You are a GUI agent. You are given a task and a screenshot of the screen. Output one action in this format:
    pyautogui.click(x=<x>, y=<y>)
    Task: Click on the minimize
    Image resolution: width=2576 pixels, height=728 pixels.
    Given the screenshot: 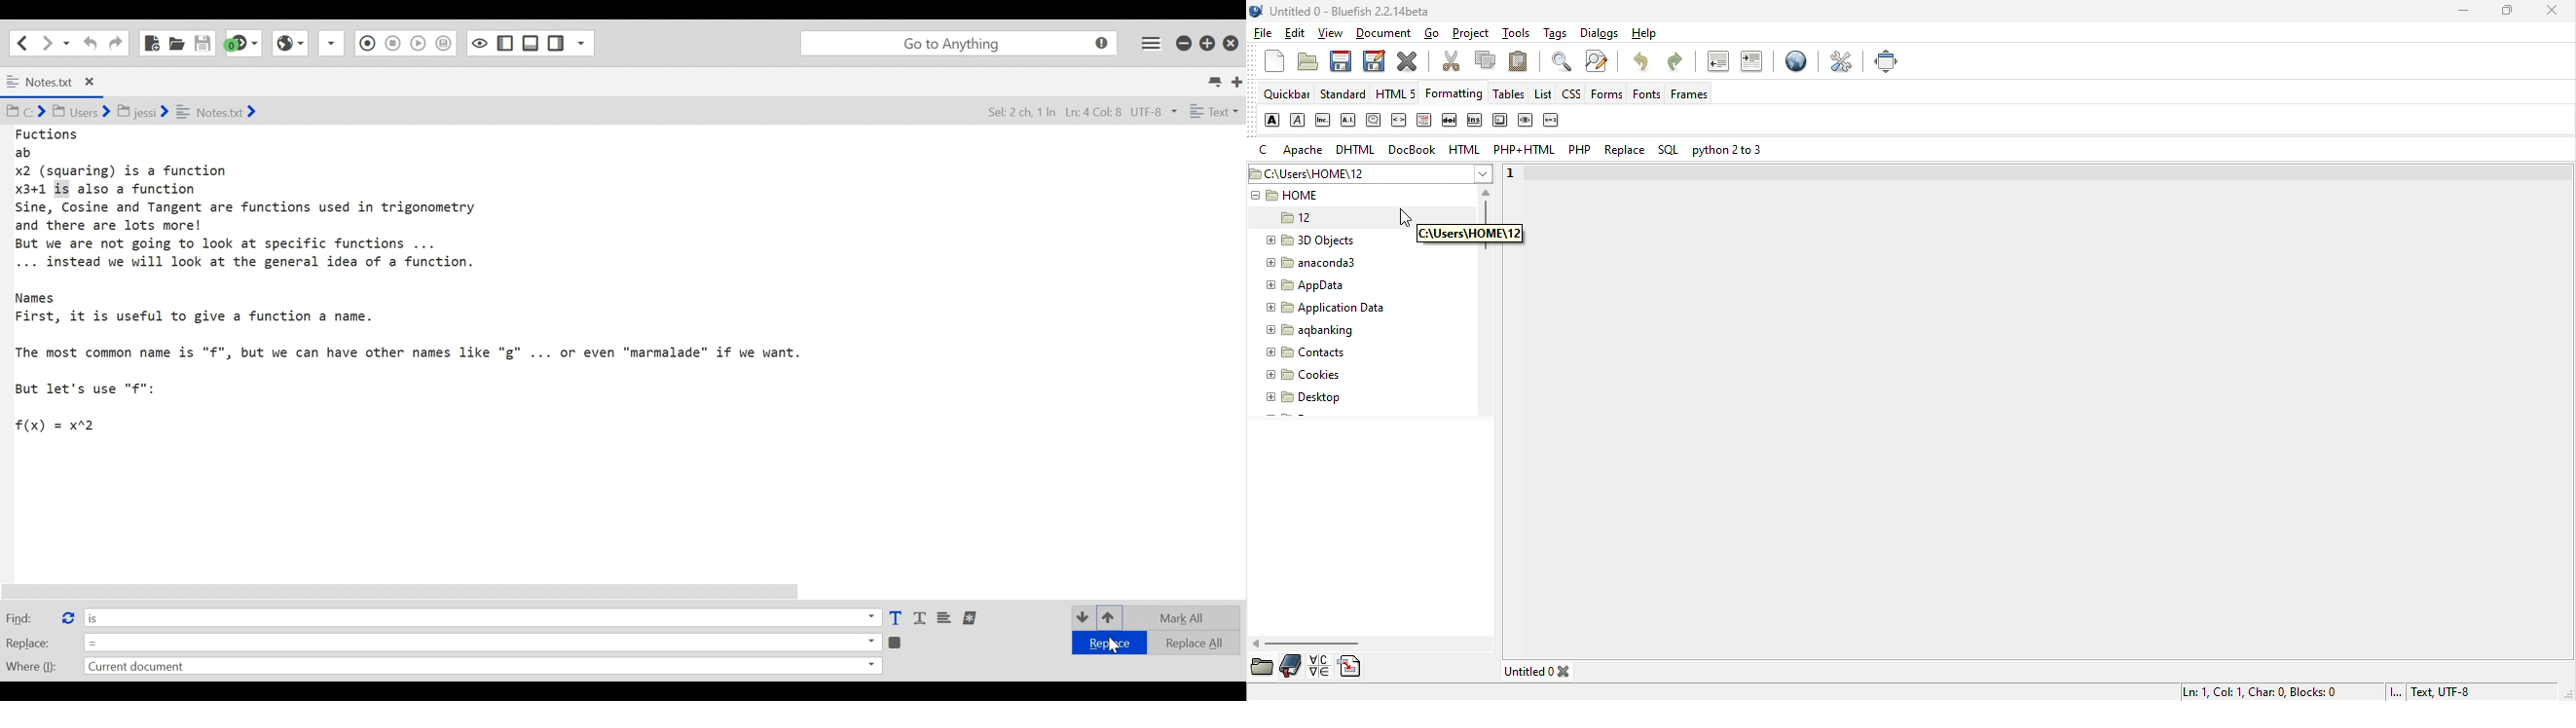 What is the action you would take?
    pyautogui.click(x=1185, y=42)
    